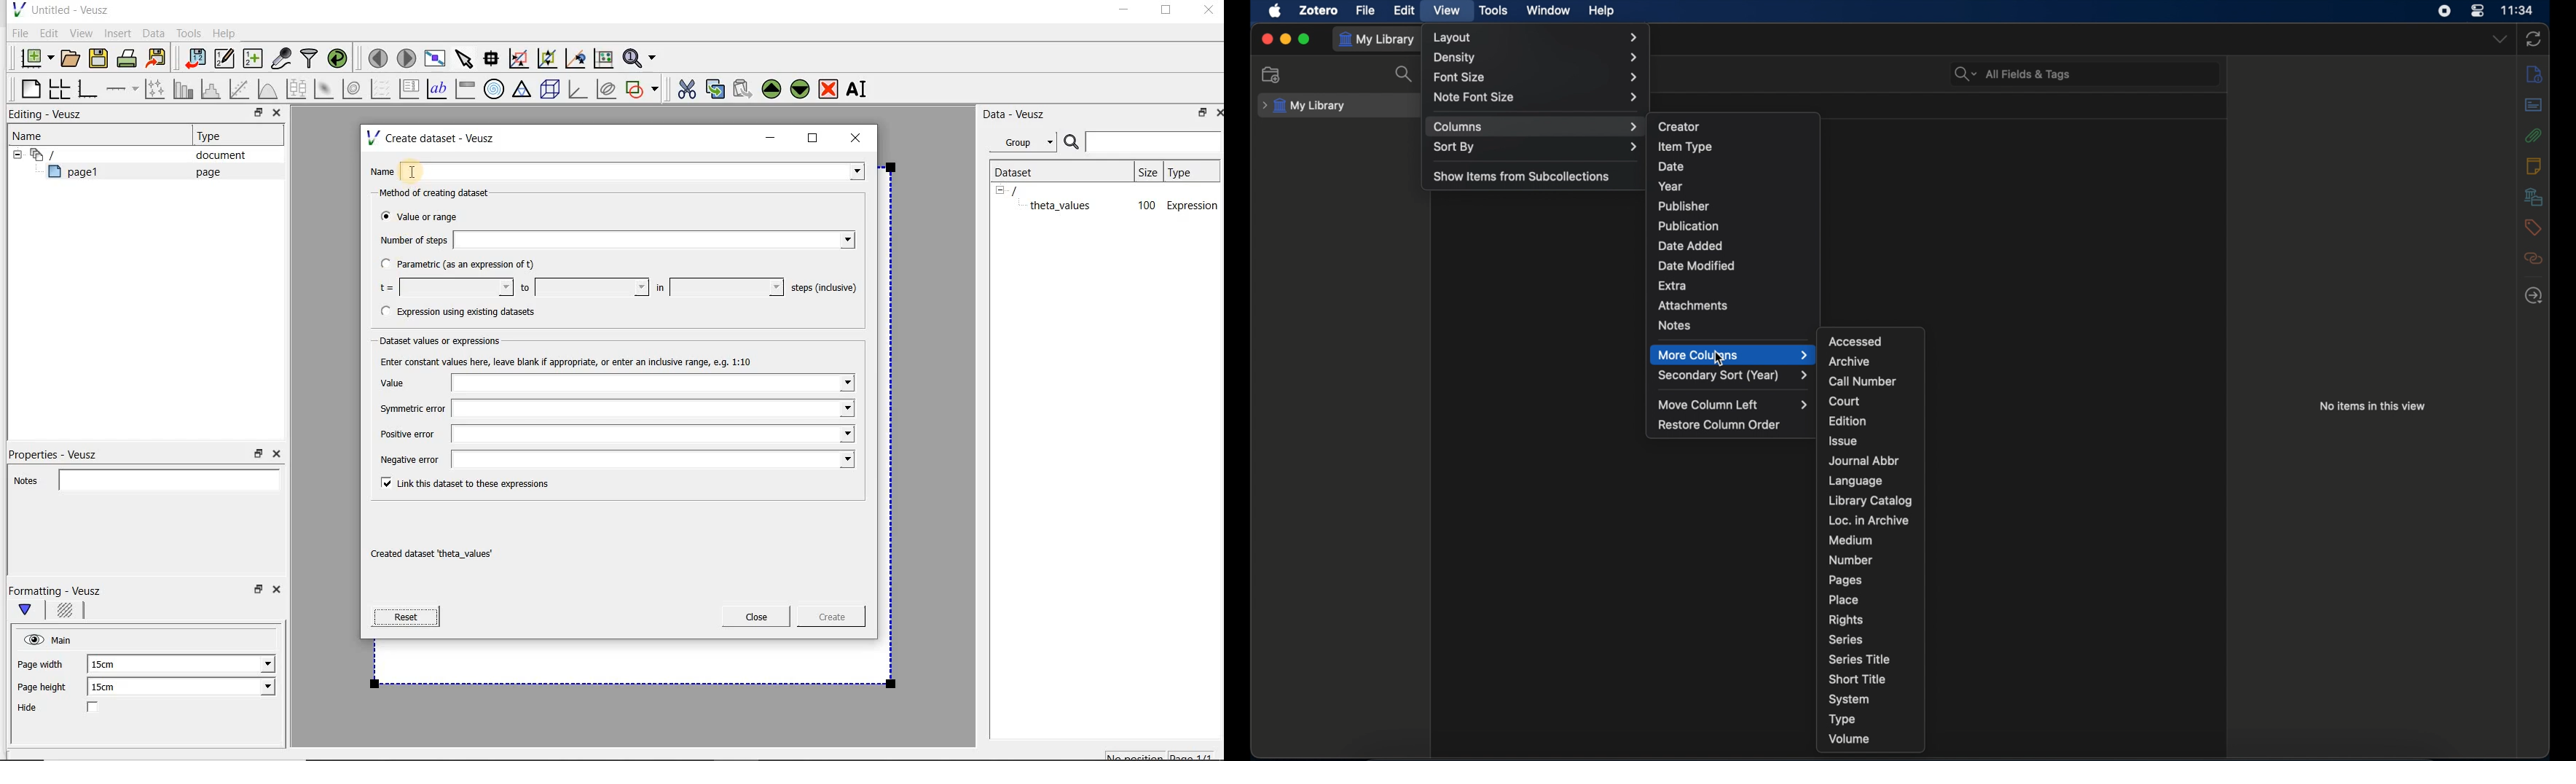 This screenshot has height=784, width=2576. Describe the element at coordinates (756, 617) in the screenshot. I see `Close` at that location.